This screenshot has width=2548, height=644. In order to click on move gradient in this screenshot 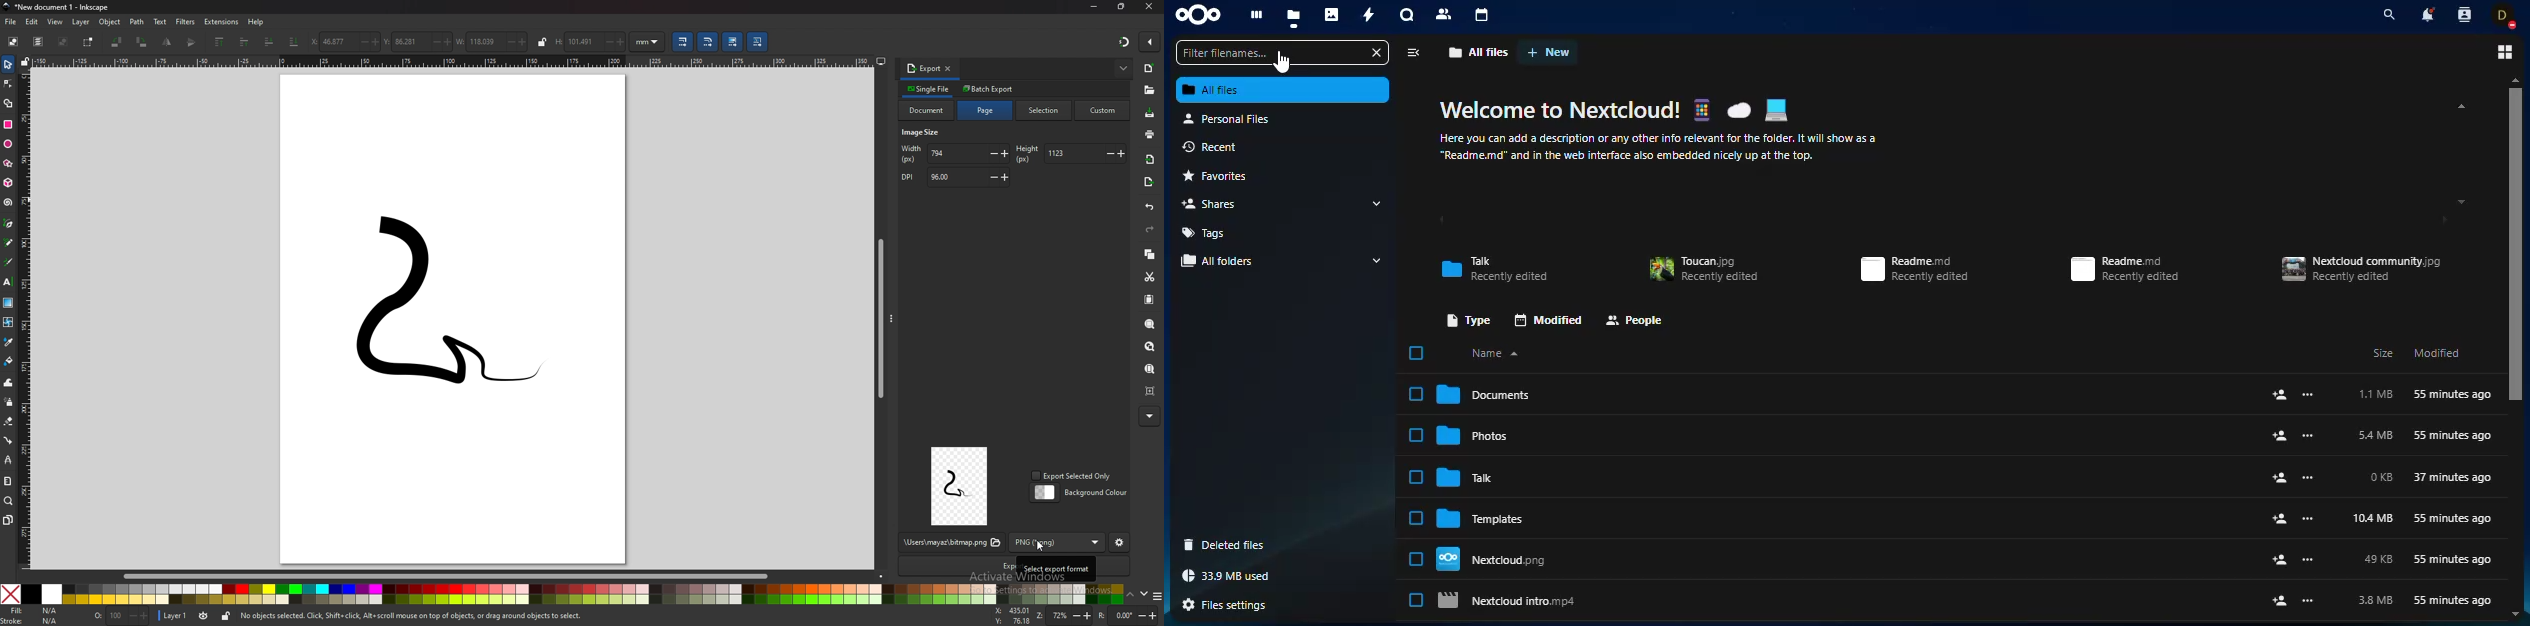, I will do `click(733, 42)`.